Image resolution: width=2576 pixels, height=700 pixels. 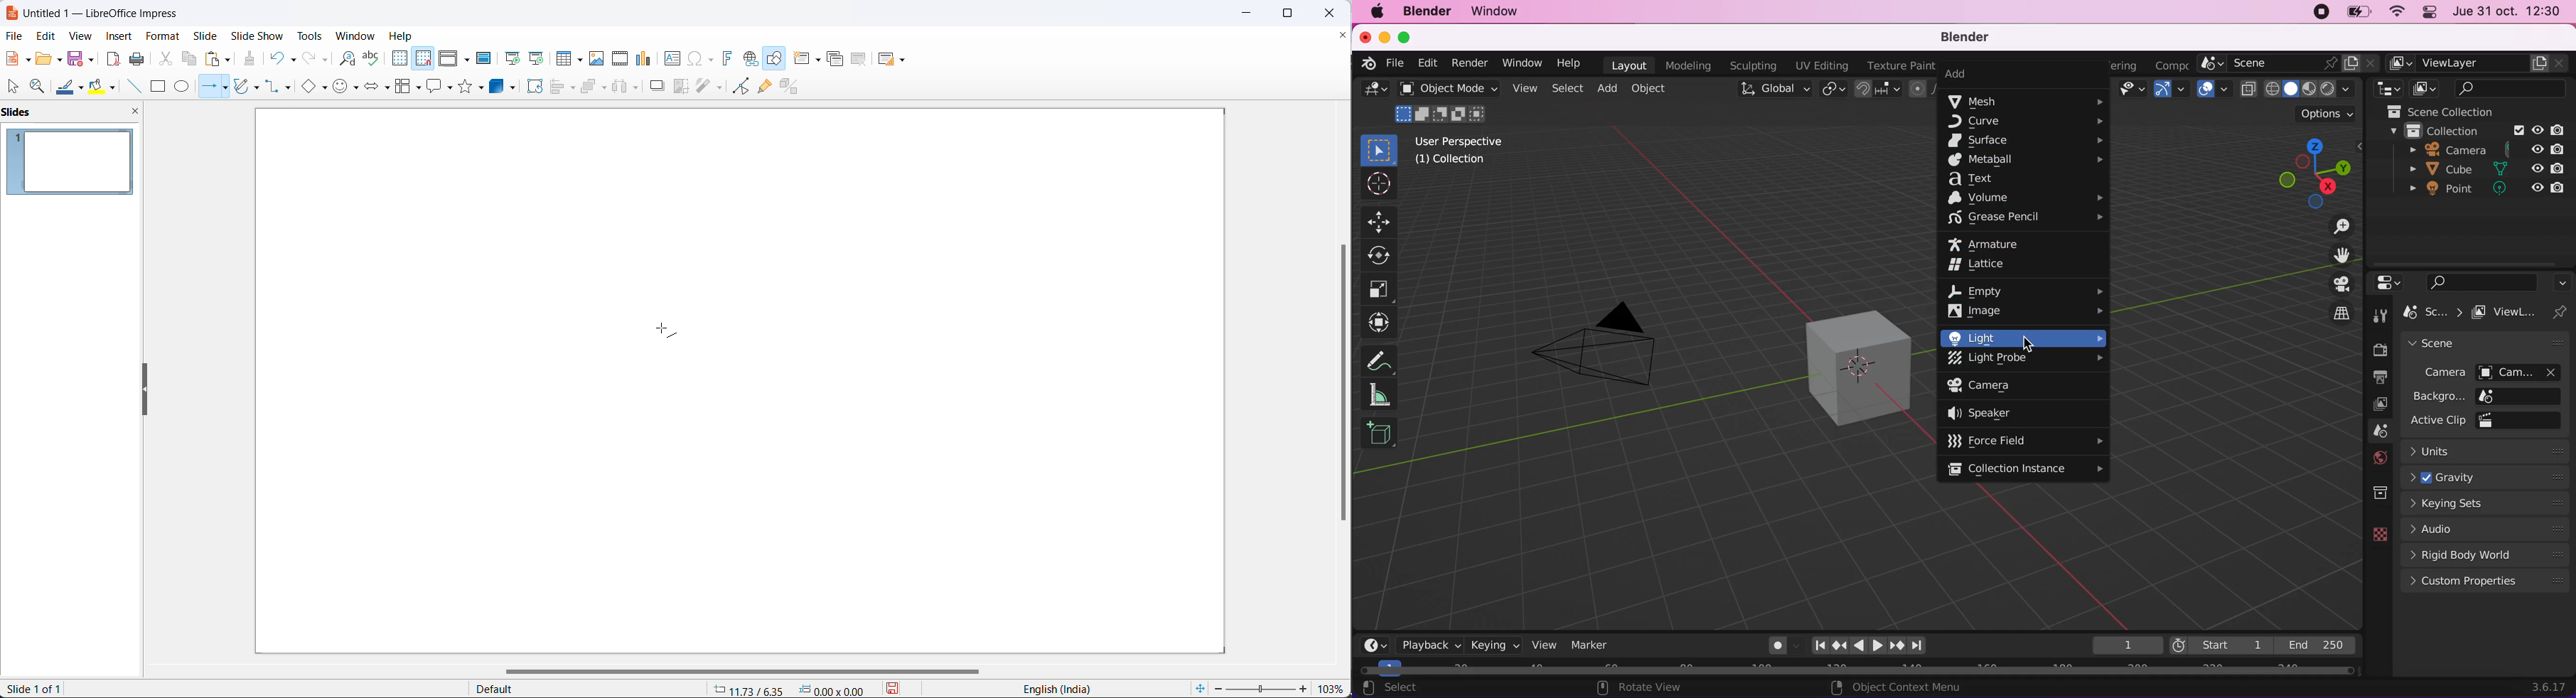 What do you see at coordinates (1050, 689) in the screenshot?
I see `English(India)` at bounding box center [1050, 689].